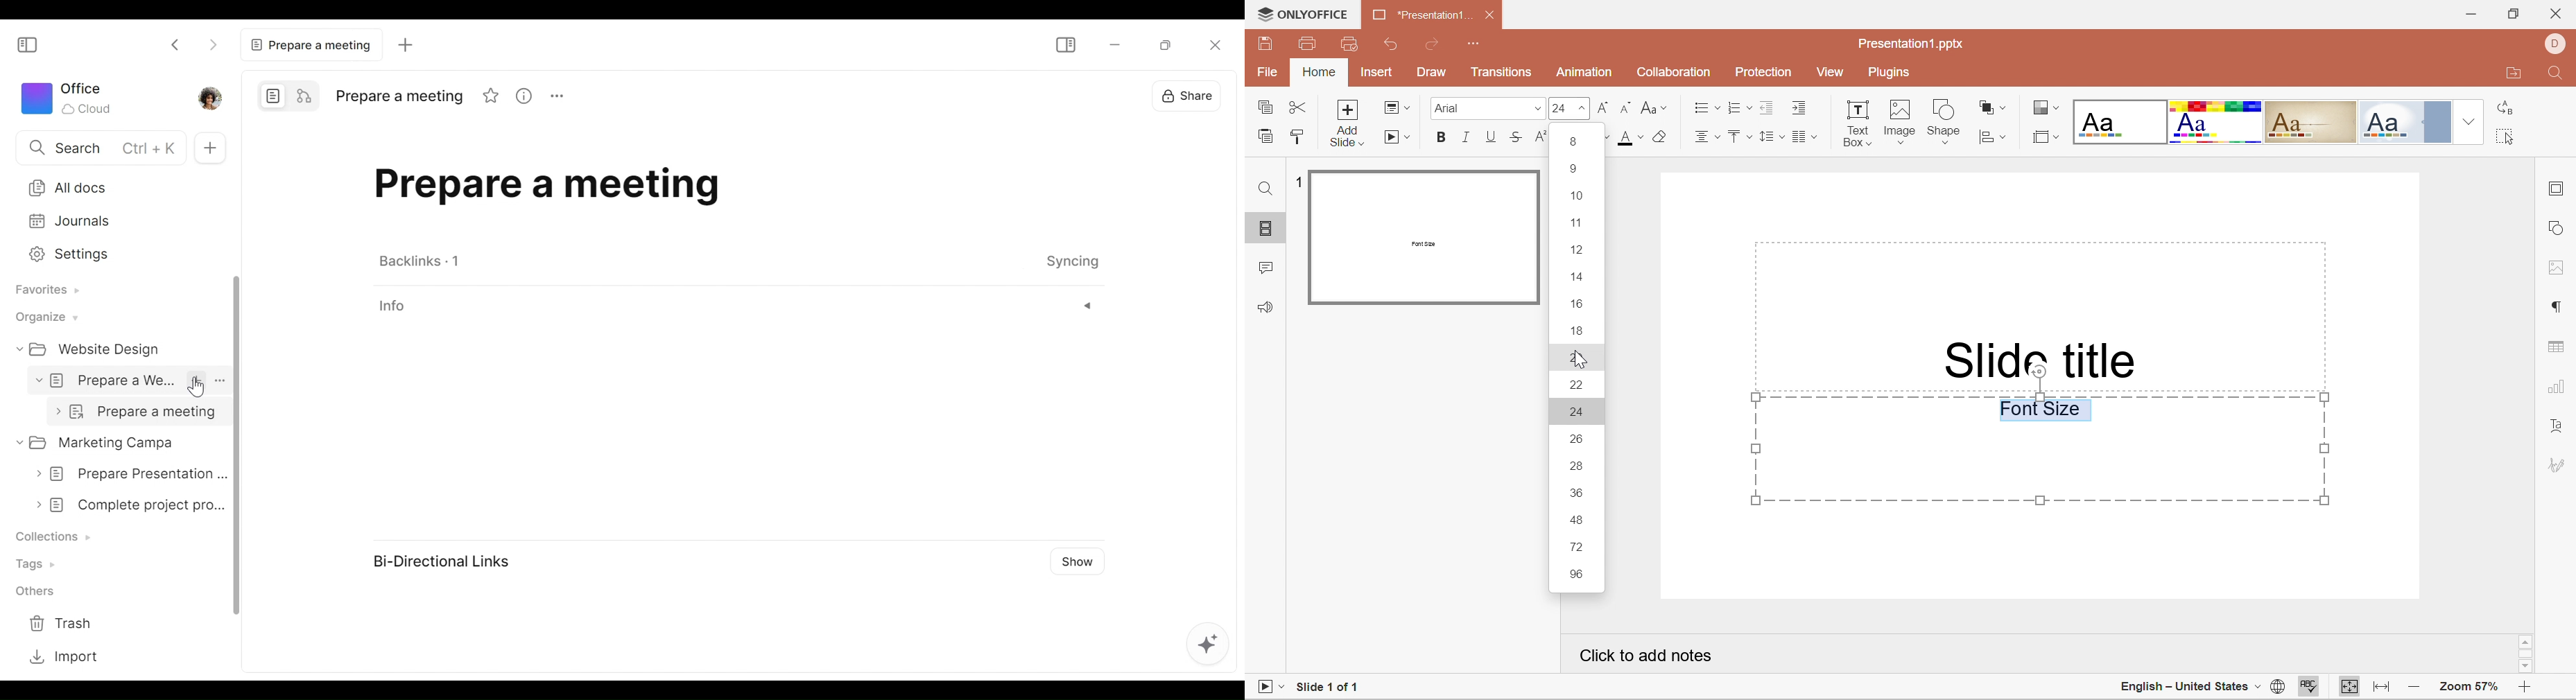  What do you see at coordinates (1625, 108) in the screenshot?
I see `Decrement font size` at bounding box center [1625, 108].